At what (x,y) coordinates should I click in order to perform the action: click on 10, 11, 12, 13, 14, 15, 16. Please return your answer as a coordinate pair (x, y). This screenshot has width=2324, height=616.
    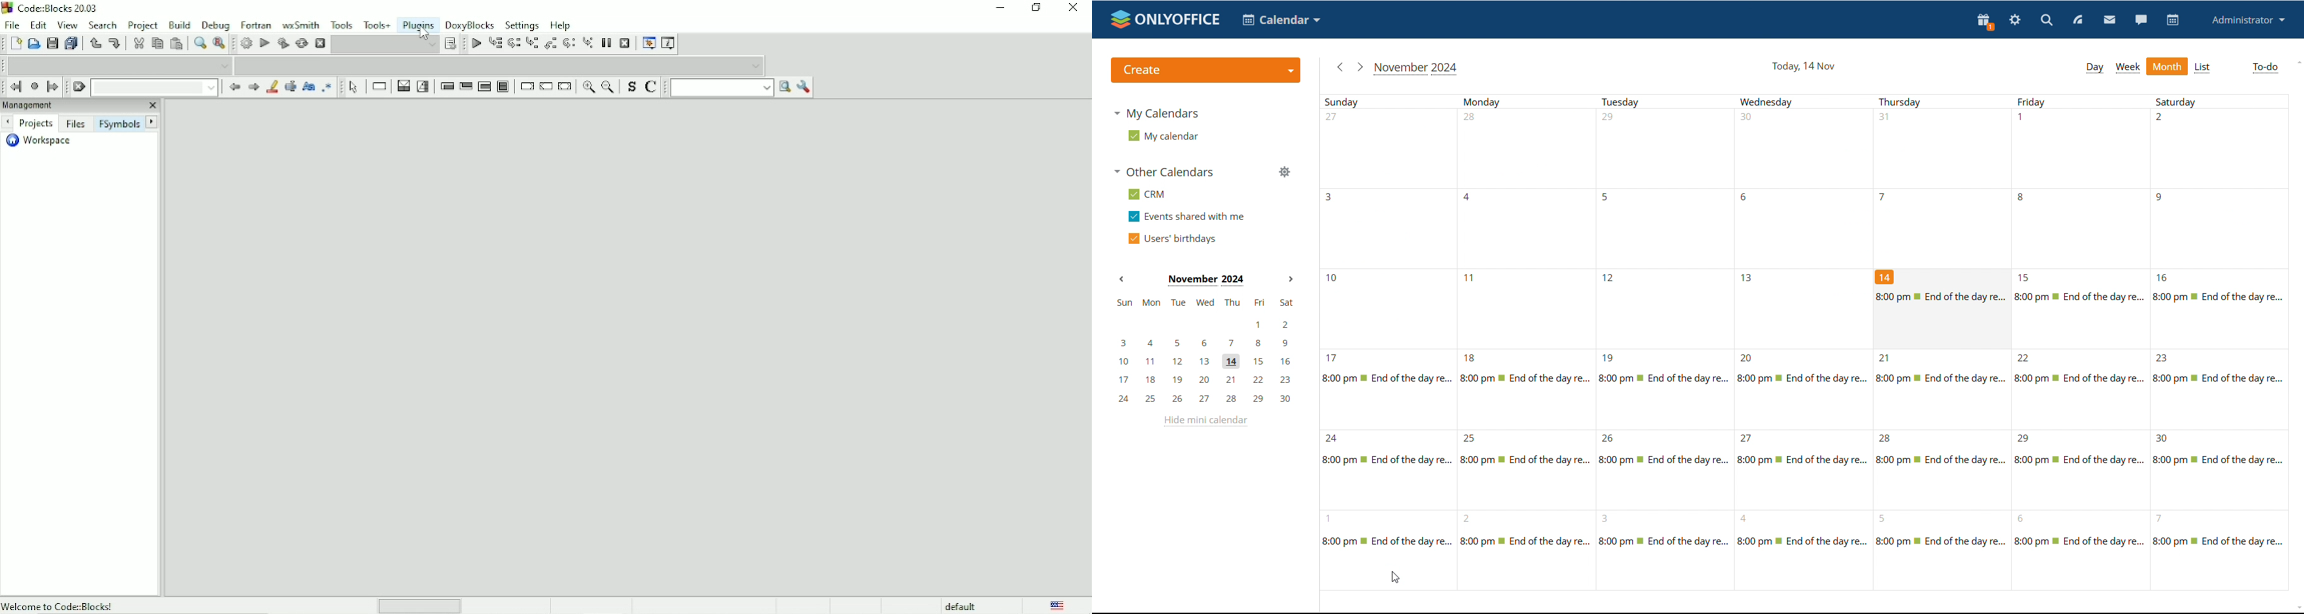
    Looking at the image, I should click on (1208, 362).